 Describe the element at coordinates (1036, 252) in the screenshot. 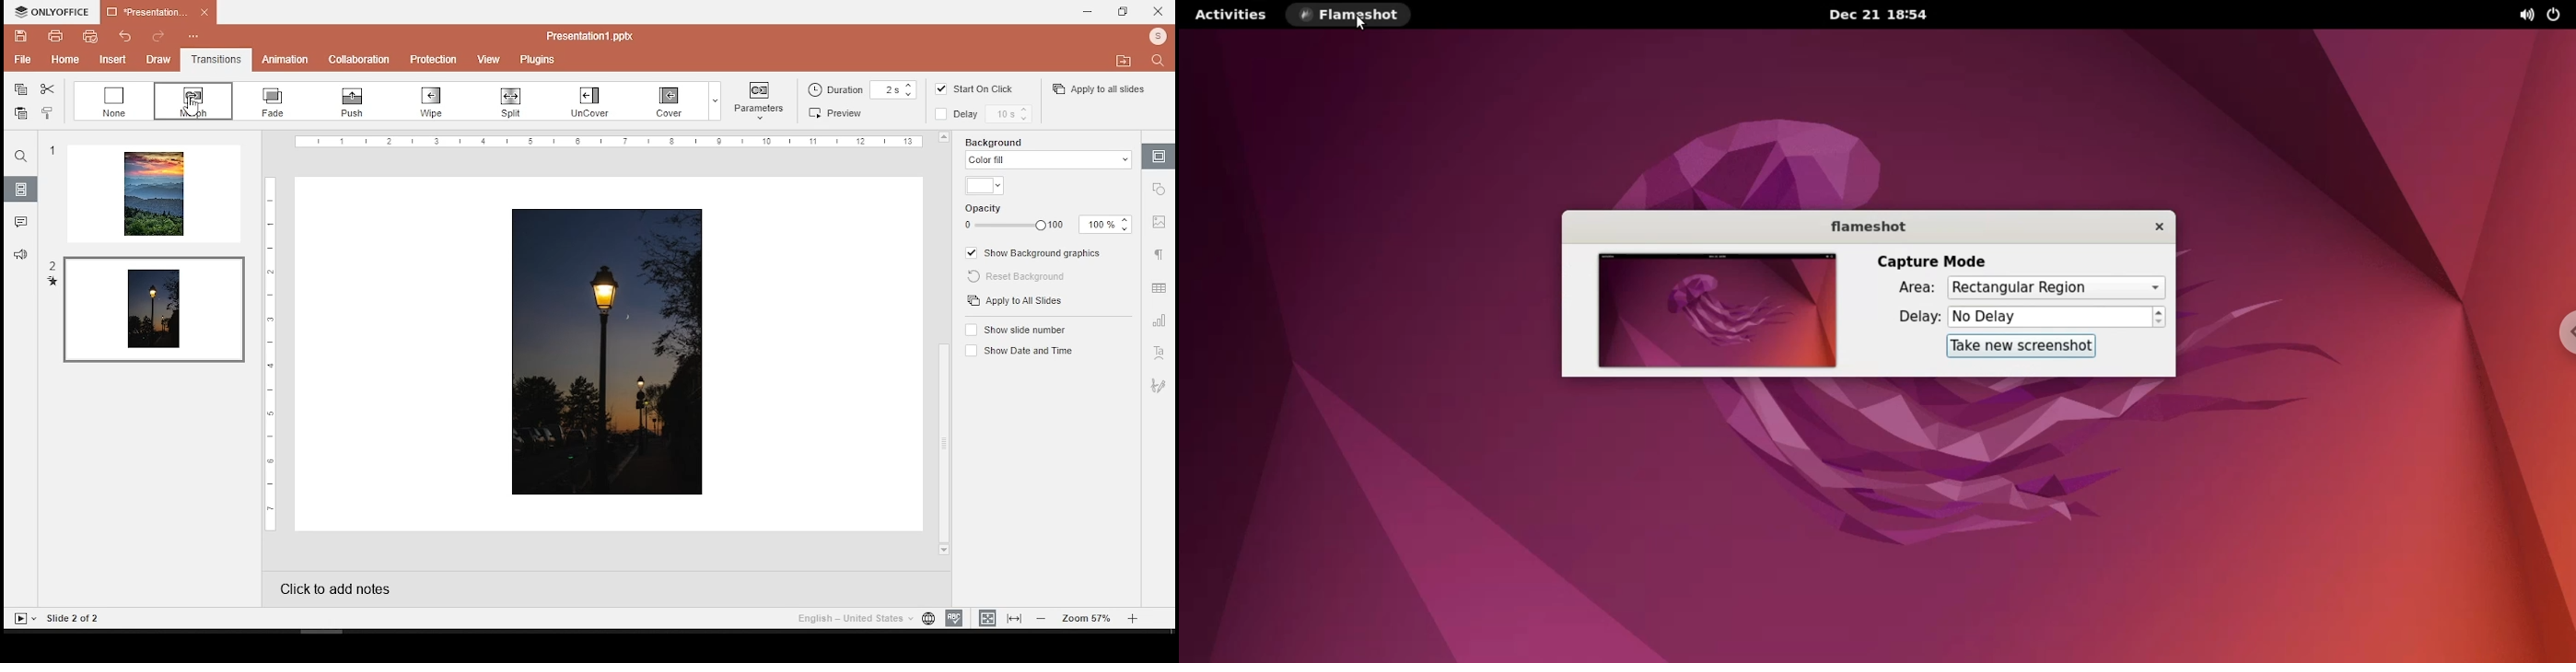

I see `show background graphics` at that location.